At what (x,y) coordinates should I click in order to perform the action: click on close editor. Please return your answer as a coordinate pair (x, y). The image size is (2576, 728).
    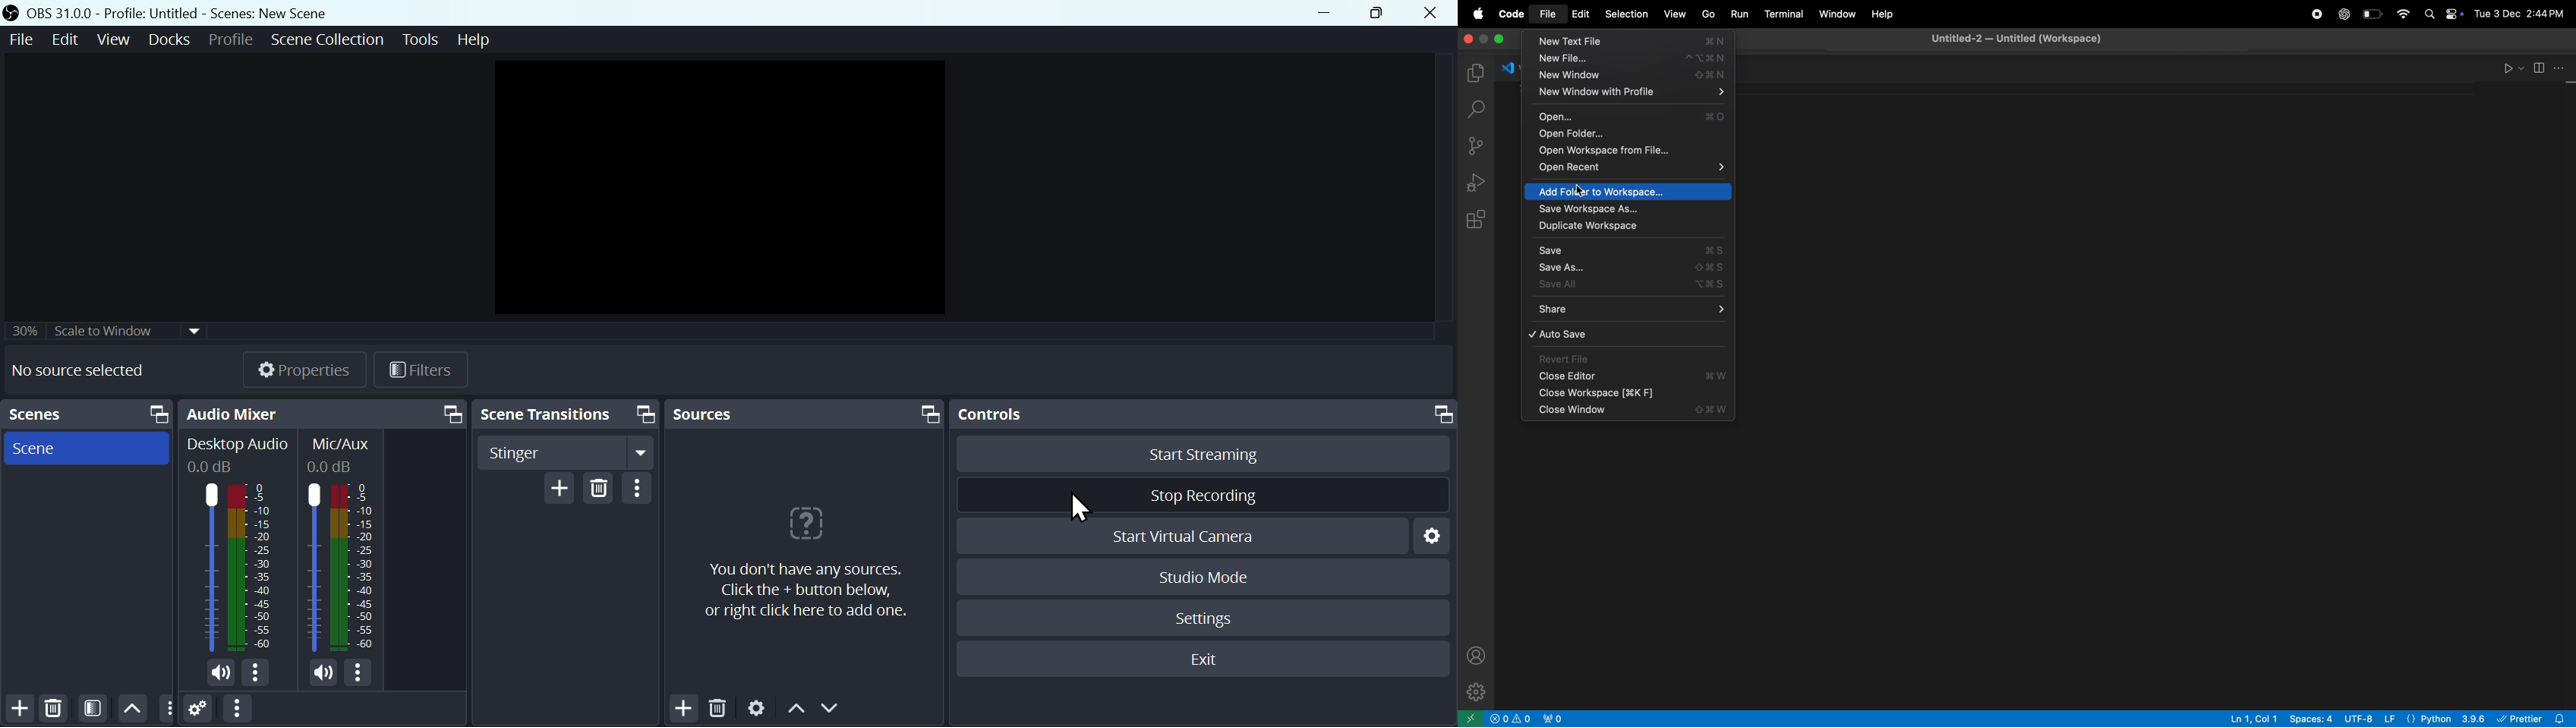
    Looking at the image, I should click on (1634, 378).